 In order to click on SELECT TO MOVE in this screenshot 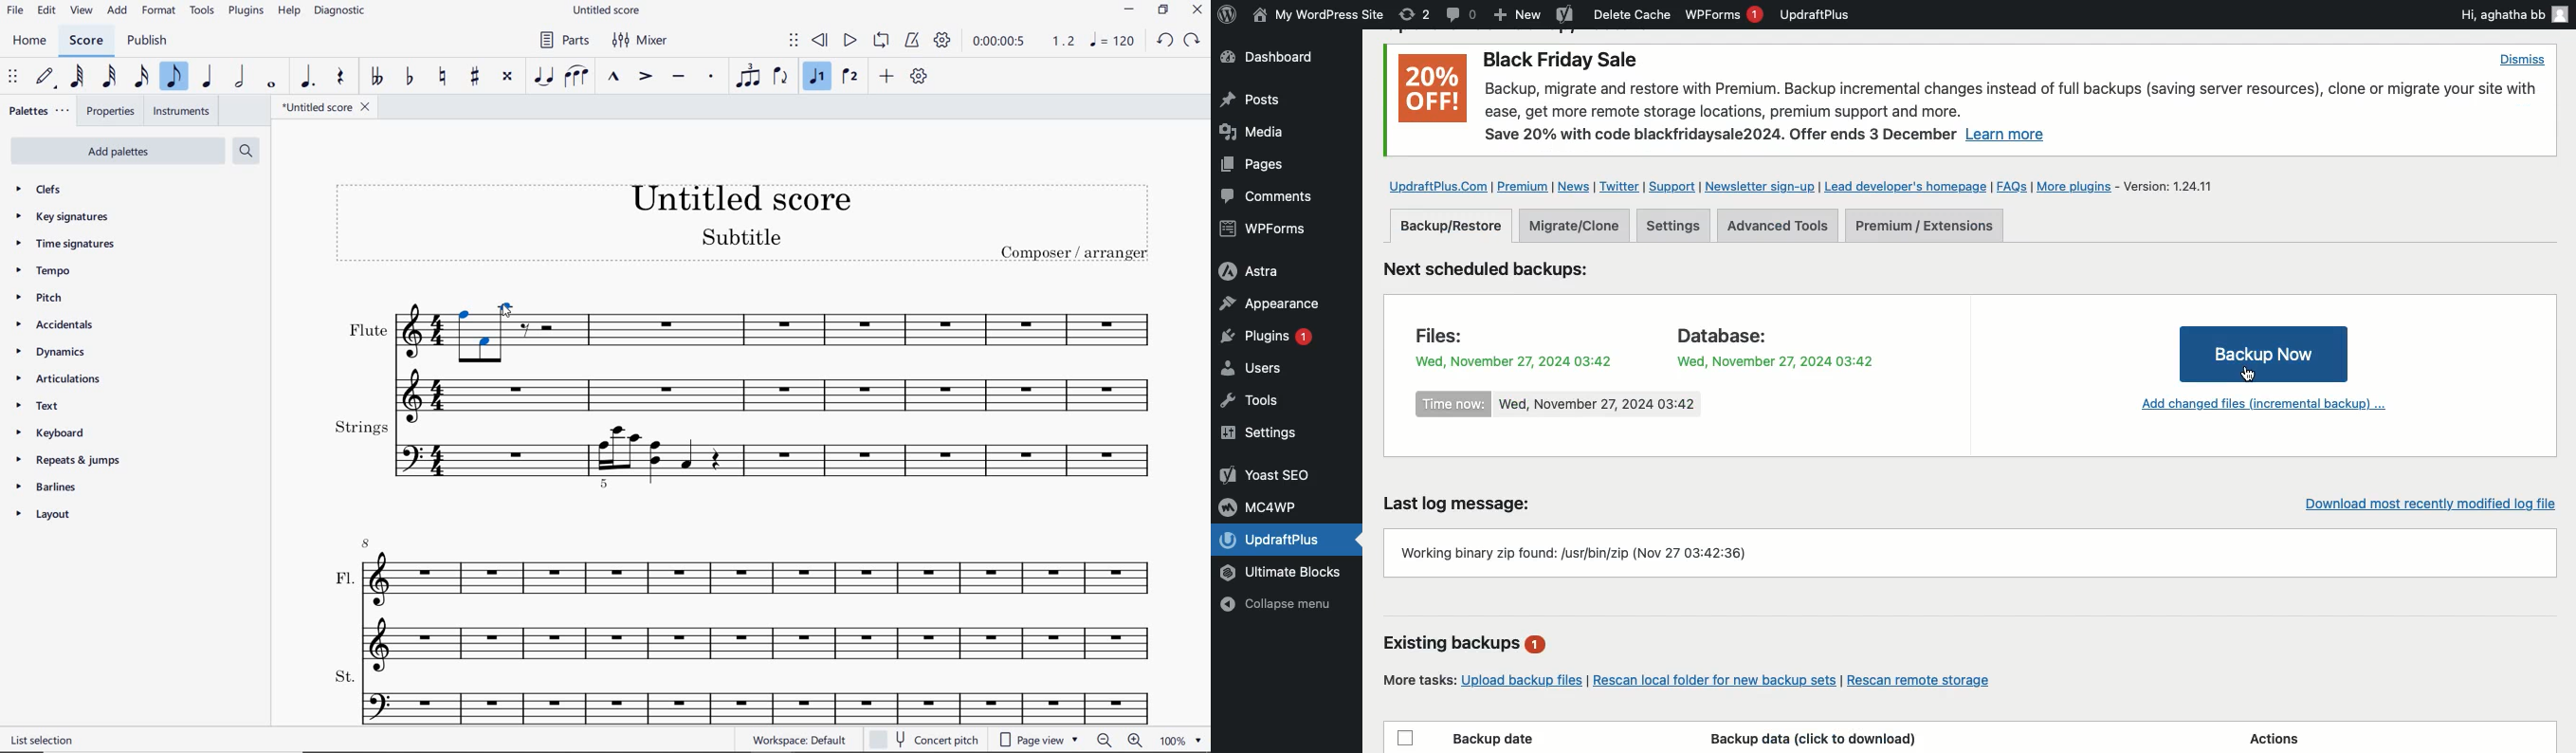, I will do `click(13, 77)`.